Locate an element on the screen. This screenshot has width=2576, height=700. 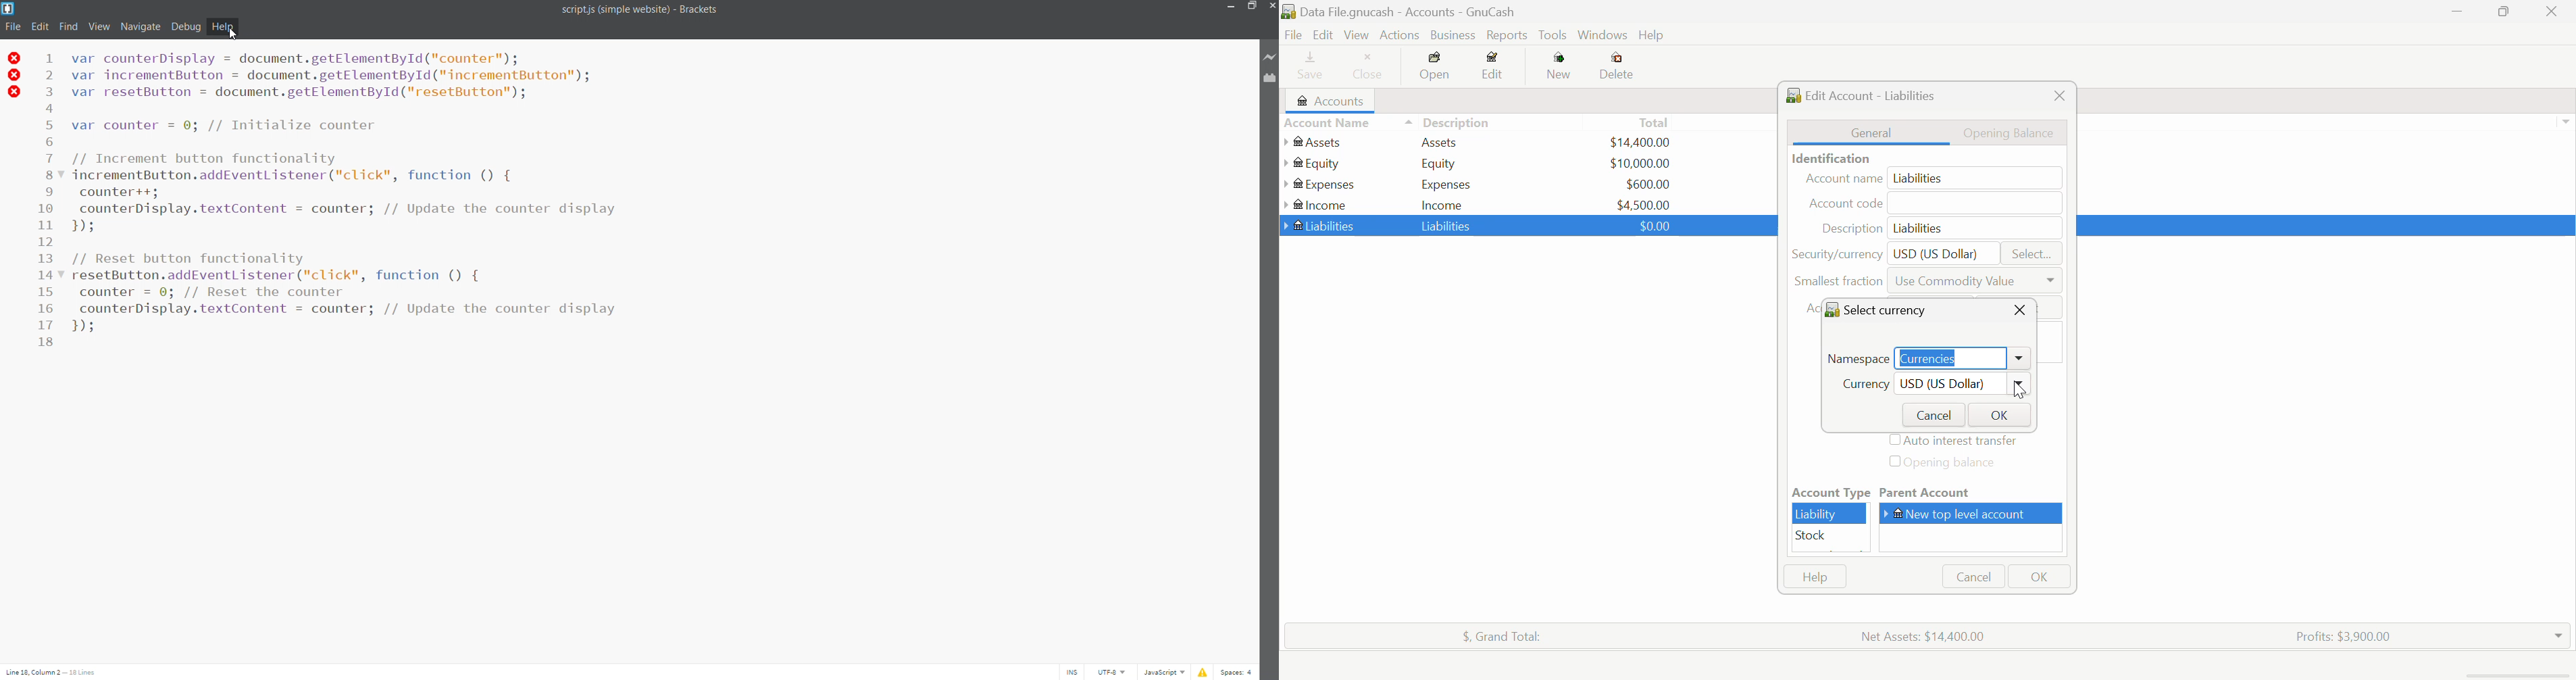
New top level account is located at coordinates (1975, 513).